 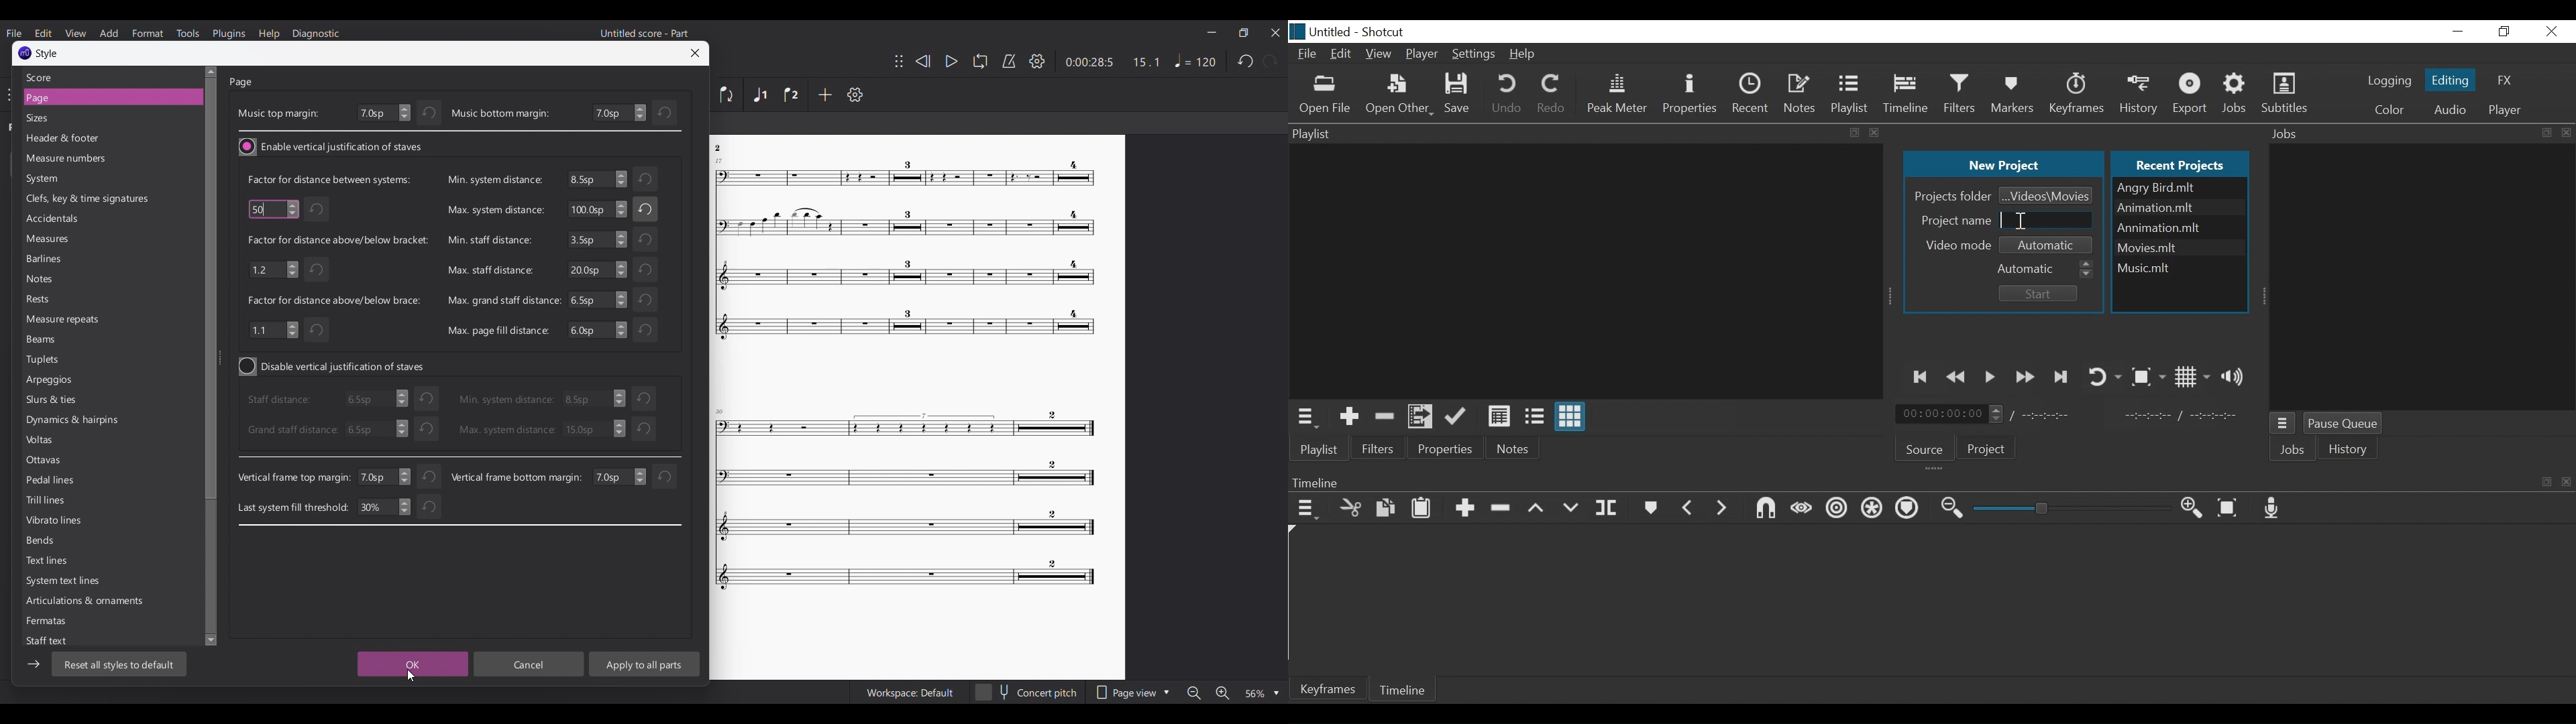 I want to click on Undo change, so click(x=665, y=113).